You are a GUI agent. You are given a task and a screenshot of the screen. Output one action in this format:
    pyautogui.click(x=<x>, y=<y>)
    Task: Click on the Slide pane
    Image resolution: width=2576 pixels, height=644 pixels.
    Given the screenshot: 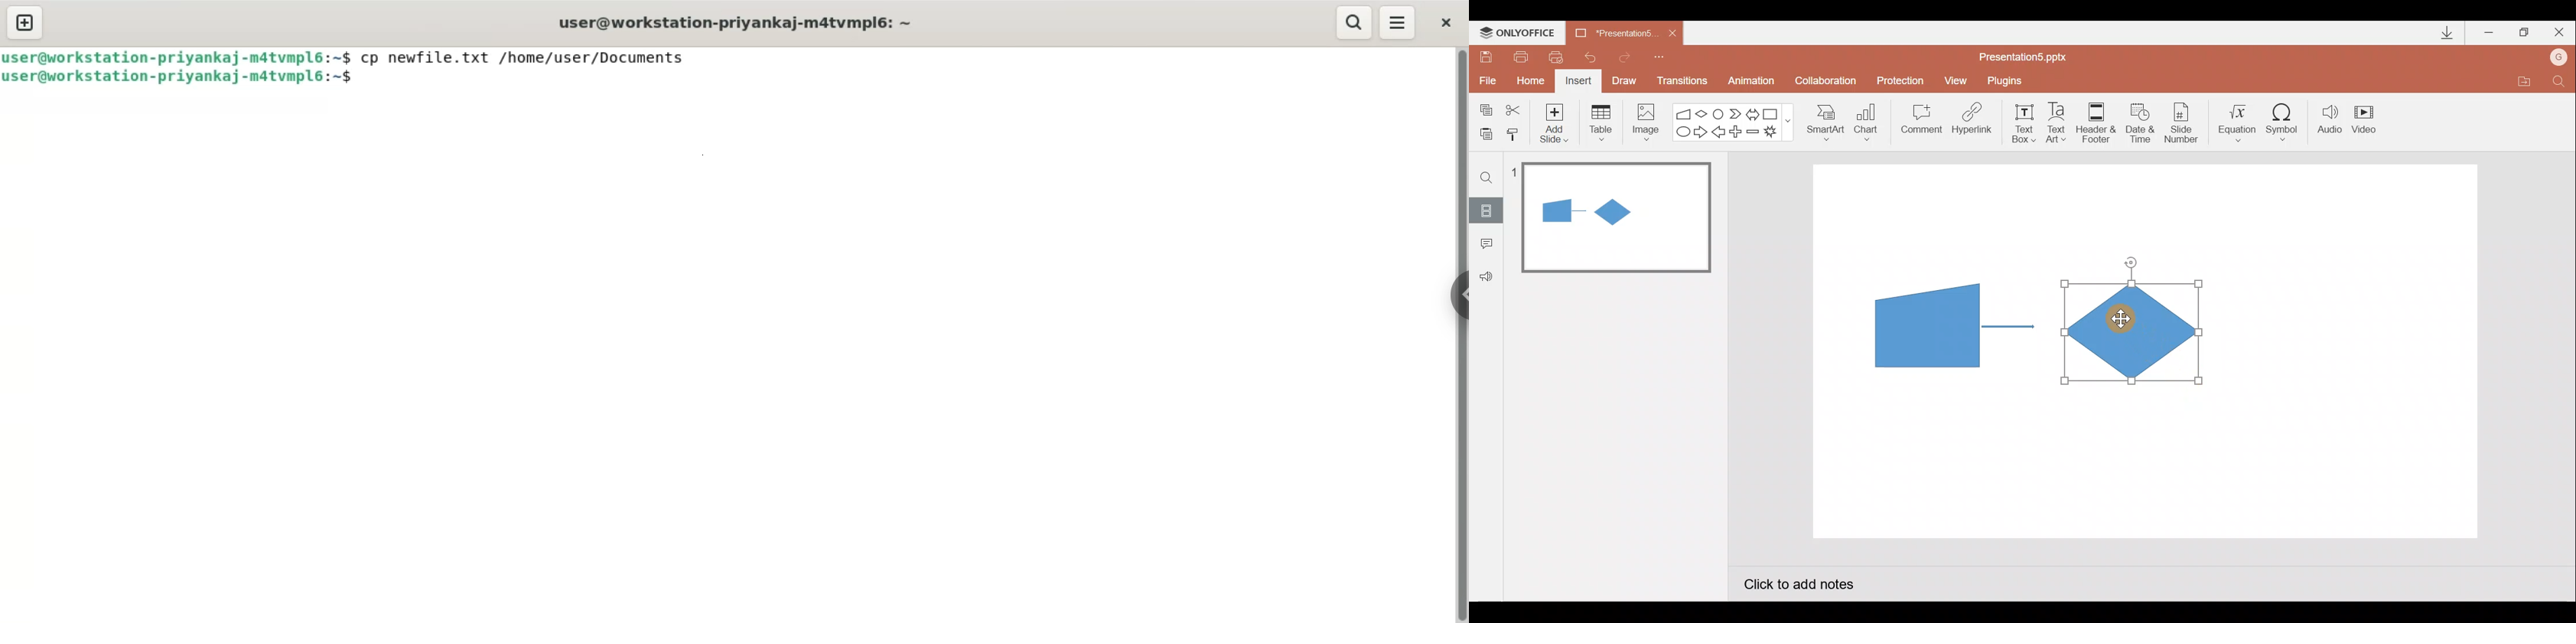 What is the action you would take?
    pyautogui.click(x=1618, y=334)
    